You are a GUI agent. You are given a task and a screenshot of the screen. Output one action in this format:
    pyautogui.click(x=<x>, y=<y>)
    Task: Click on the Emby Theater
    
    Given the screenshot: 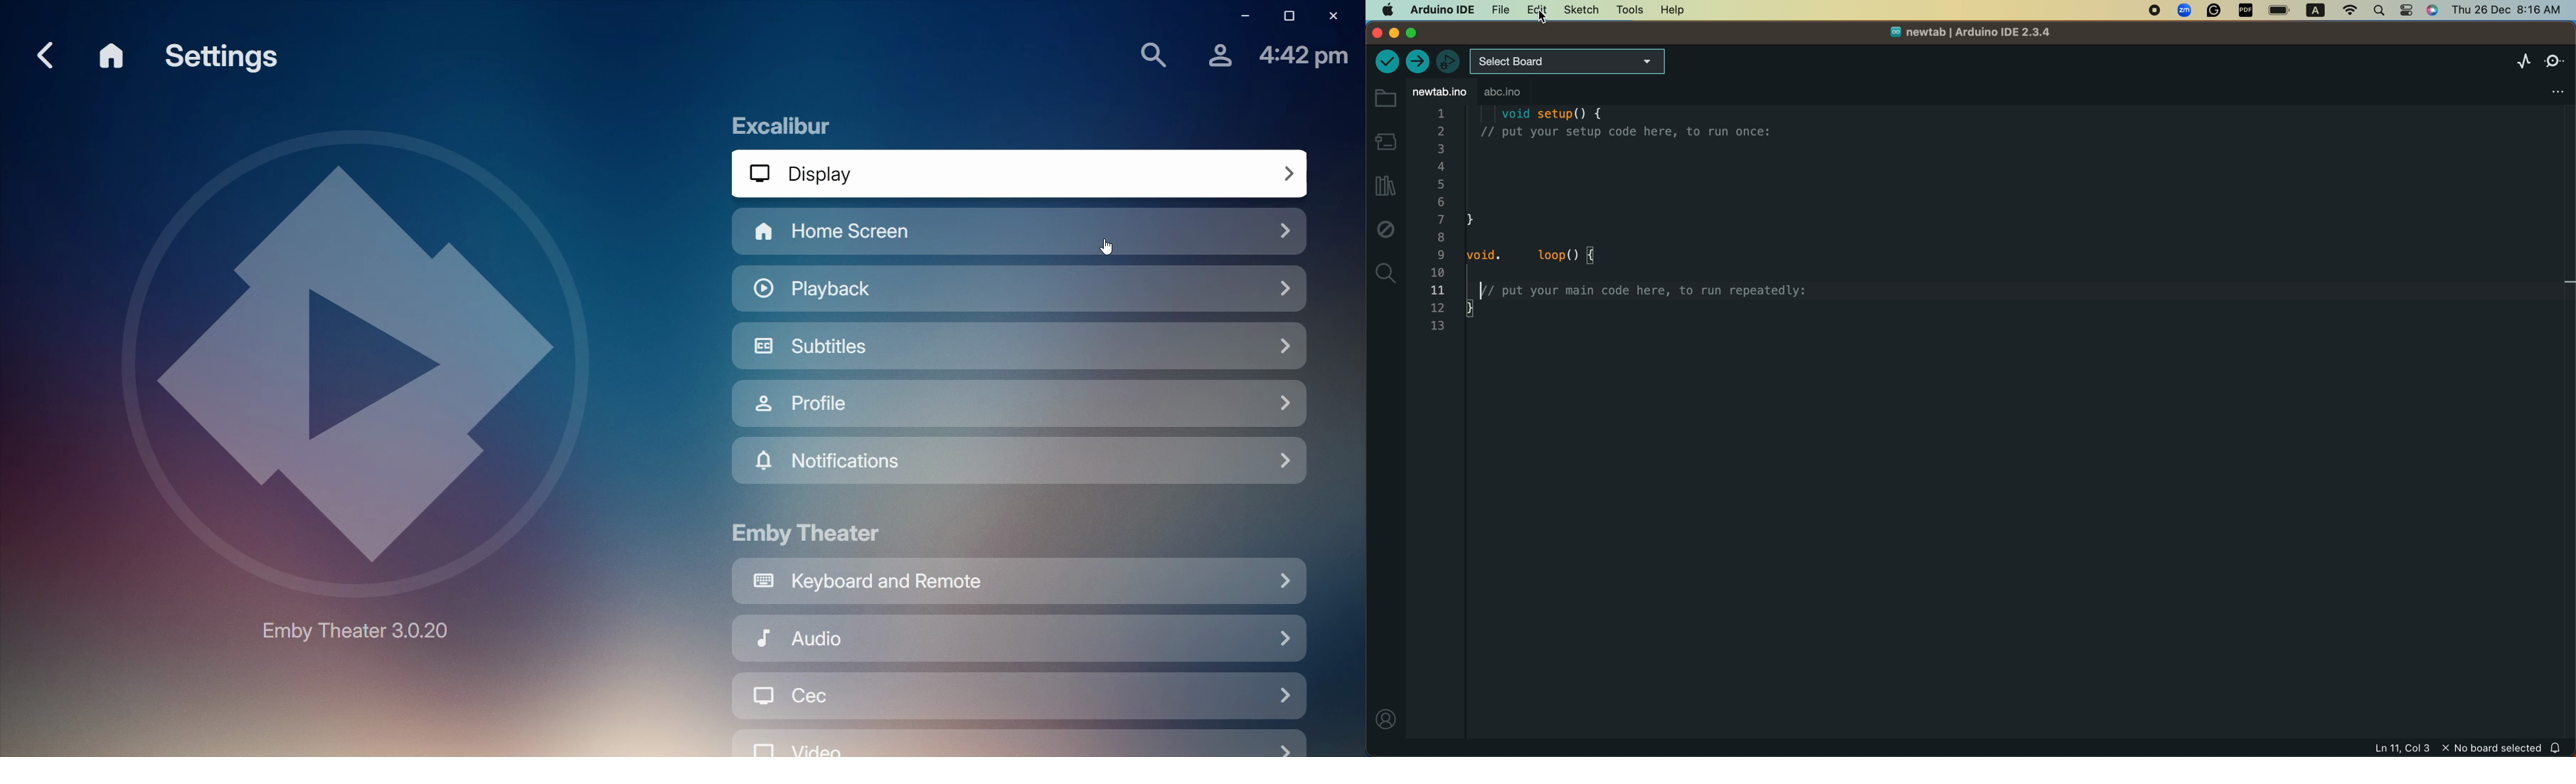 What is the action you would take?
    pyautogui.click(x=811, y=531)
    